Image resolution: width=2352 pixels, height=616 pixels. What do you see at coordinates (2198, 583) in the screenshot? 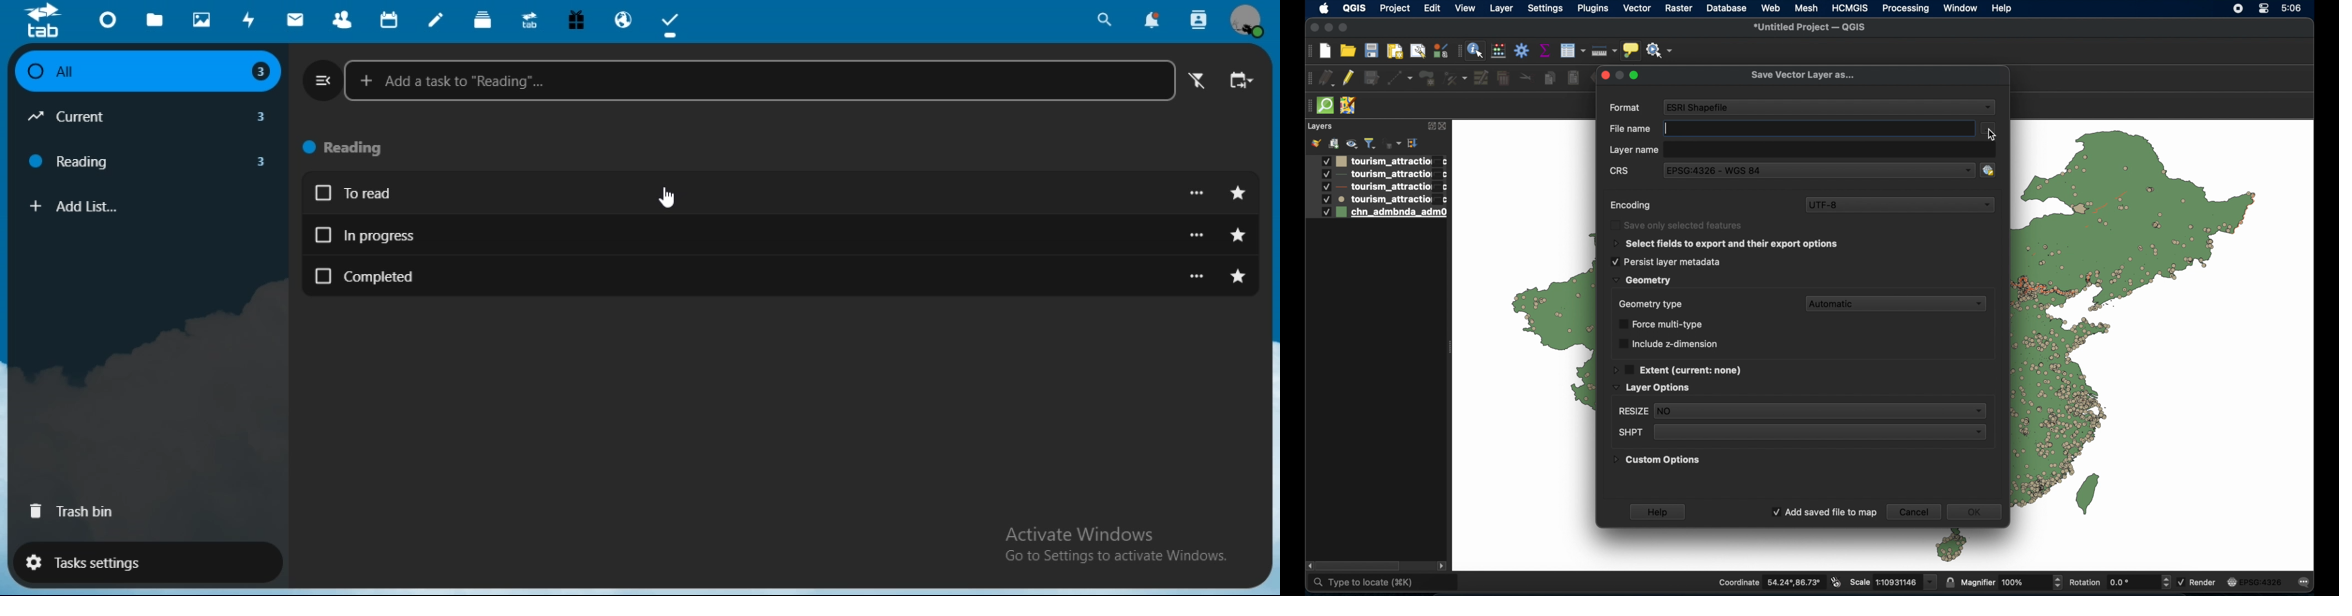
I see `render` at bounding box center [2198, 583].